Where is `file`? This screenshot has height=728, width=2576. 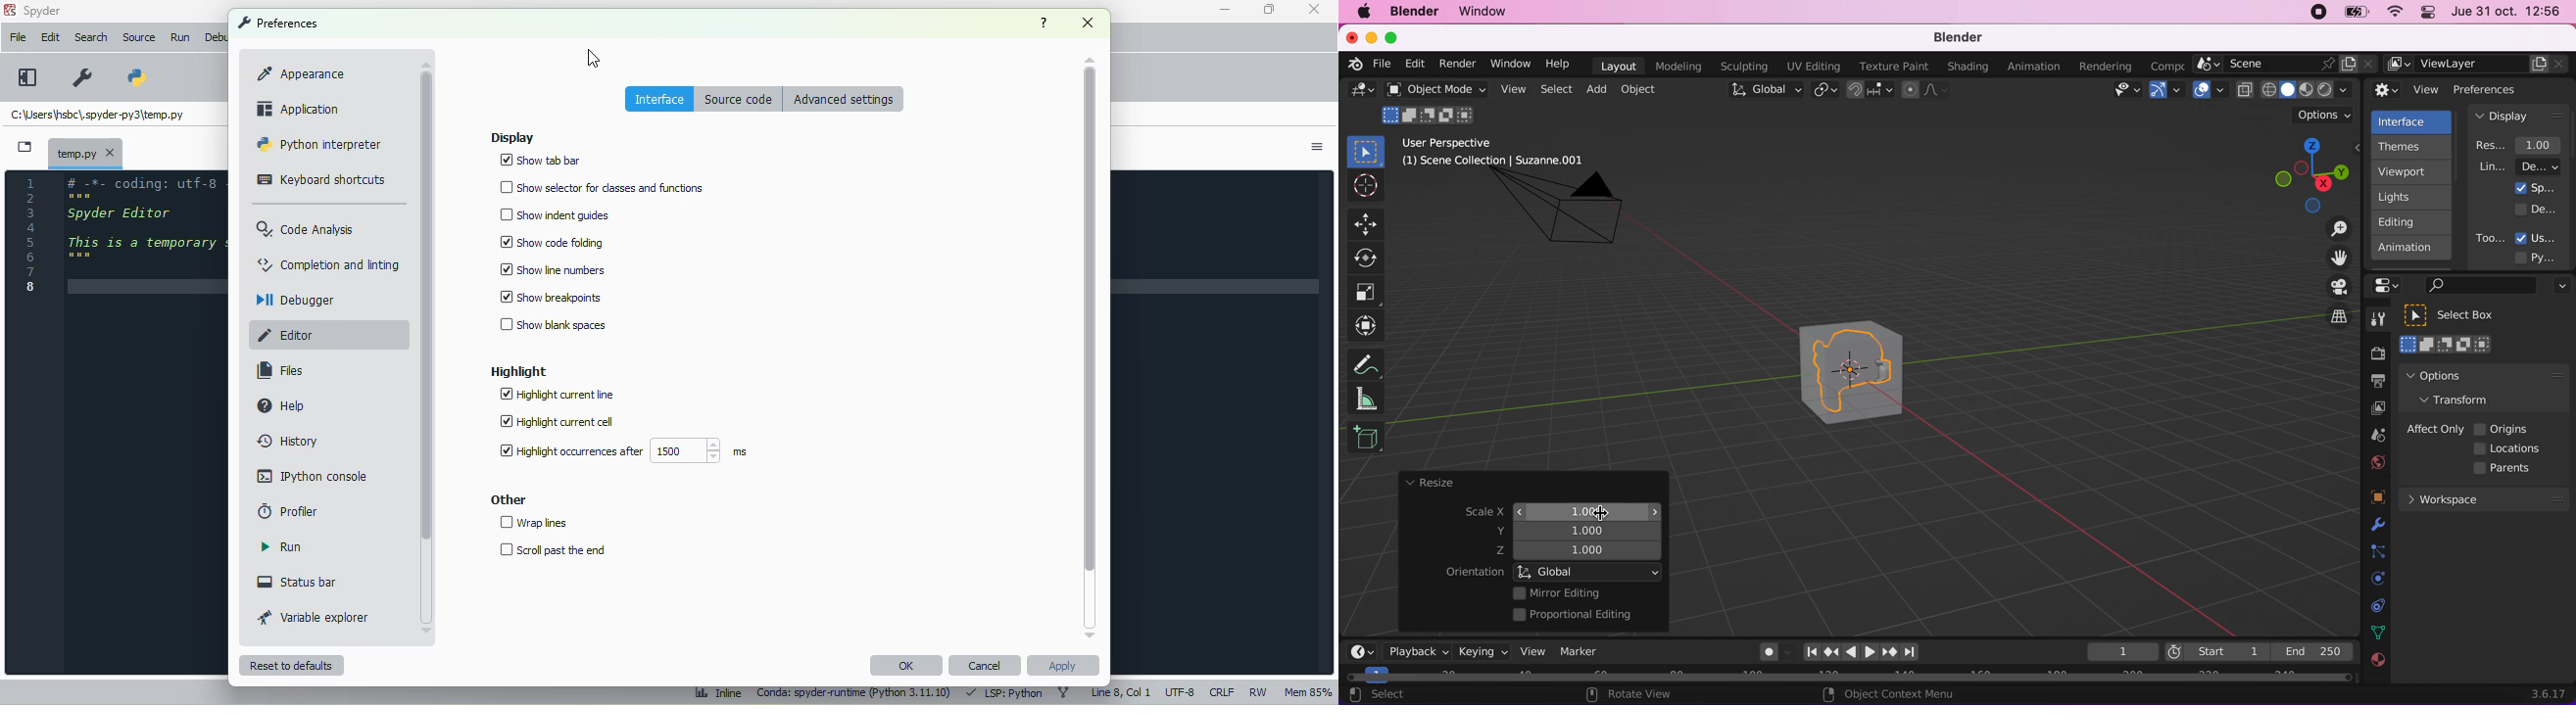
file is located at coordinates (1380, 64).